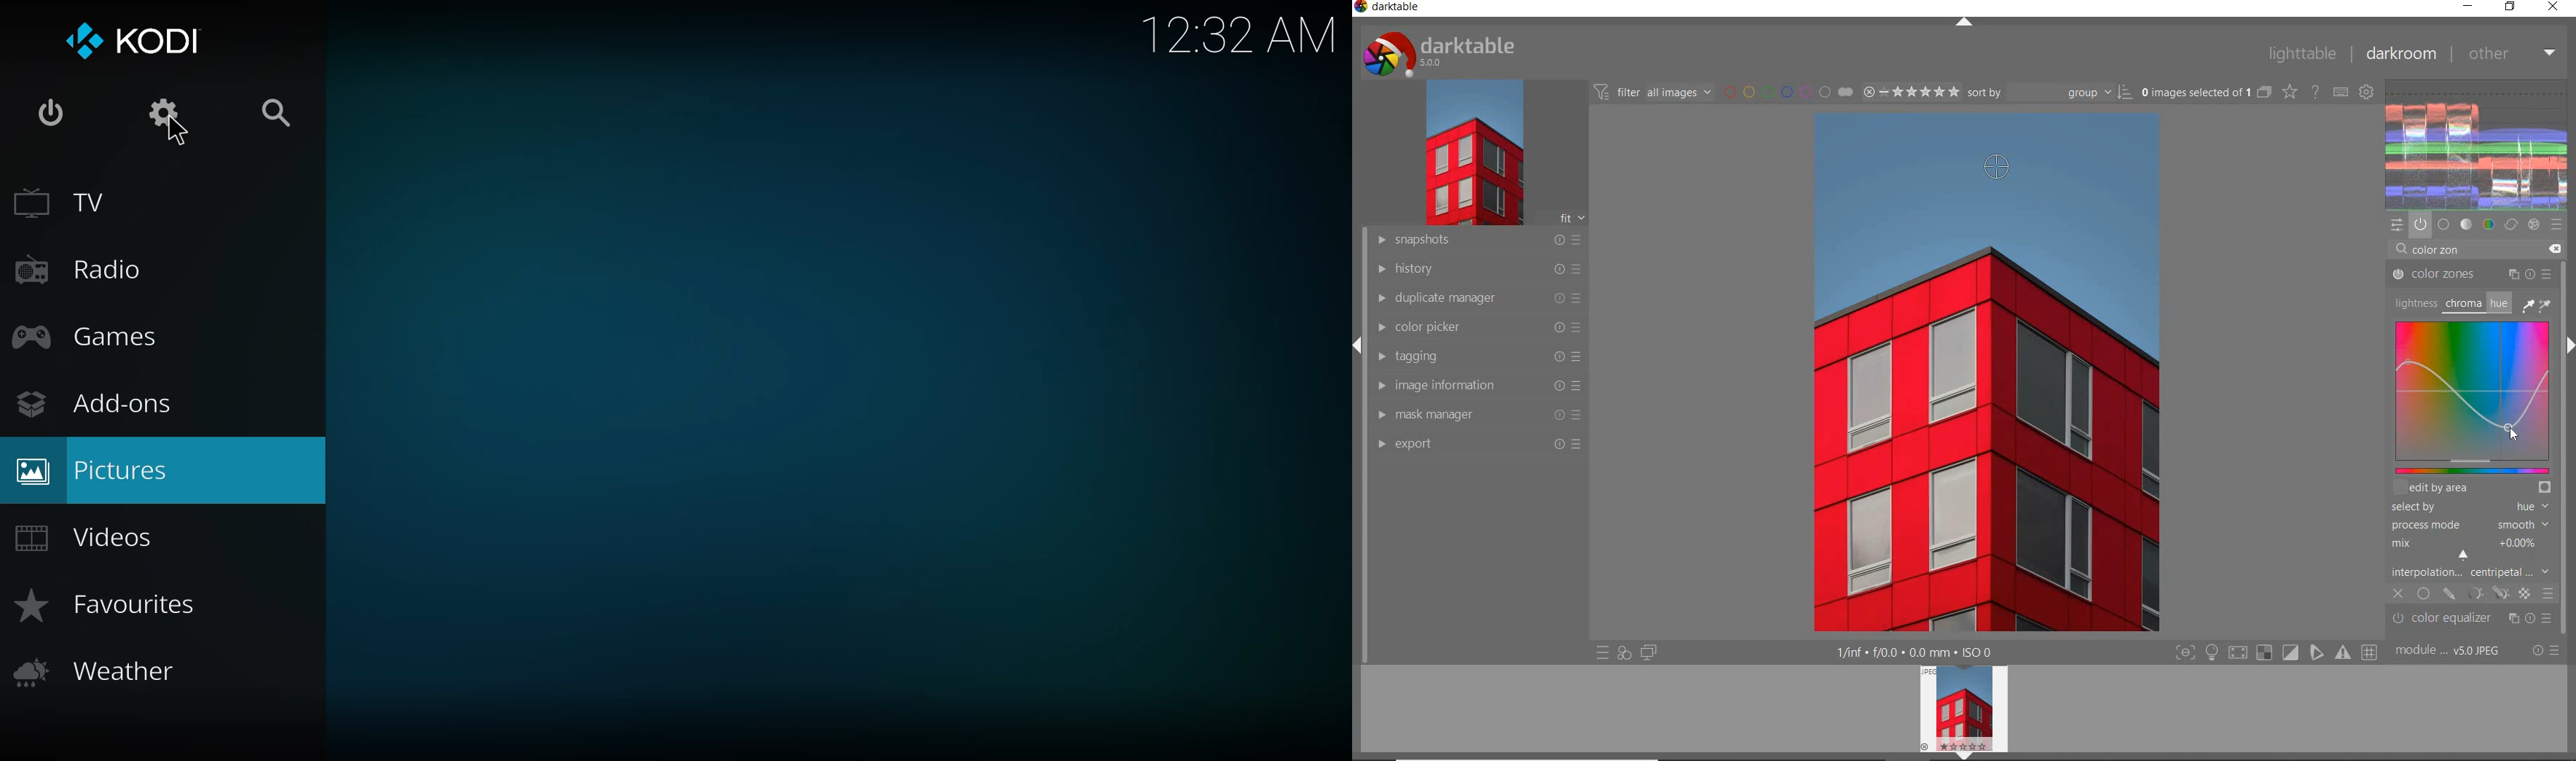 This screenshot has width=2576, height=784. What do you see at coordinates (1477, 386) in the screenshot?
I see `image information` at bounding box center [1477, 386].